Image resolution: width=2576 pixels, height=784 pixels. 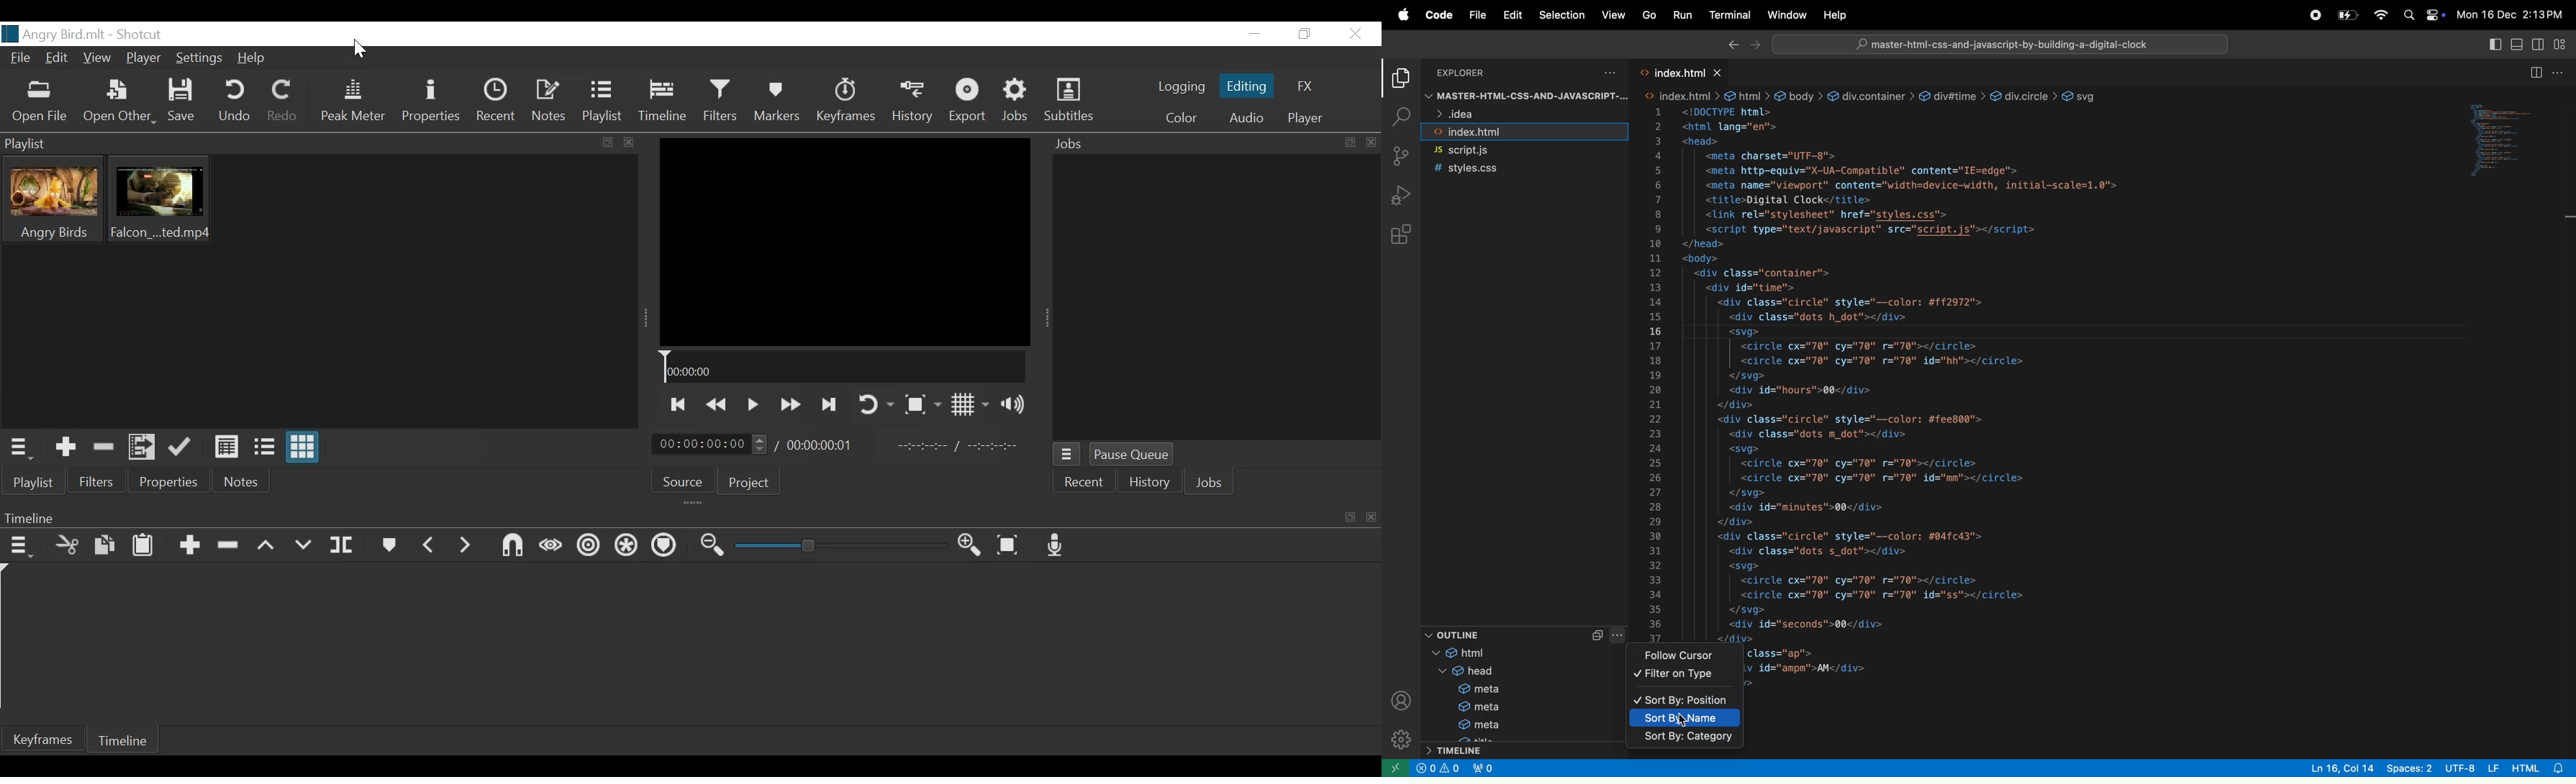 What do you see at coordinates (21, 60) in the screenshot?
I see `File` at bounding box center [21, 60].